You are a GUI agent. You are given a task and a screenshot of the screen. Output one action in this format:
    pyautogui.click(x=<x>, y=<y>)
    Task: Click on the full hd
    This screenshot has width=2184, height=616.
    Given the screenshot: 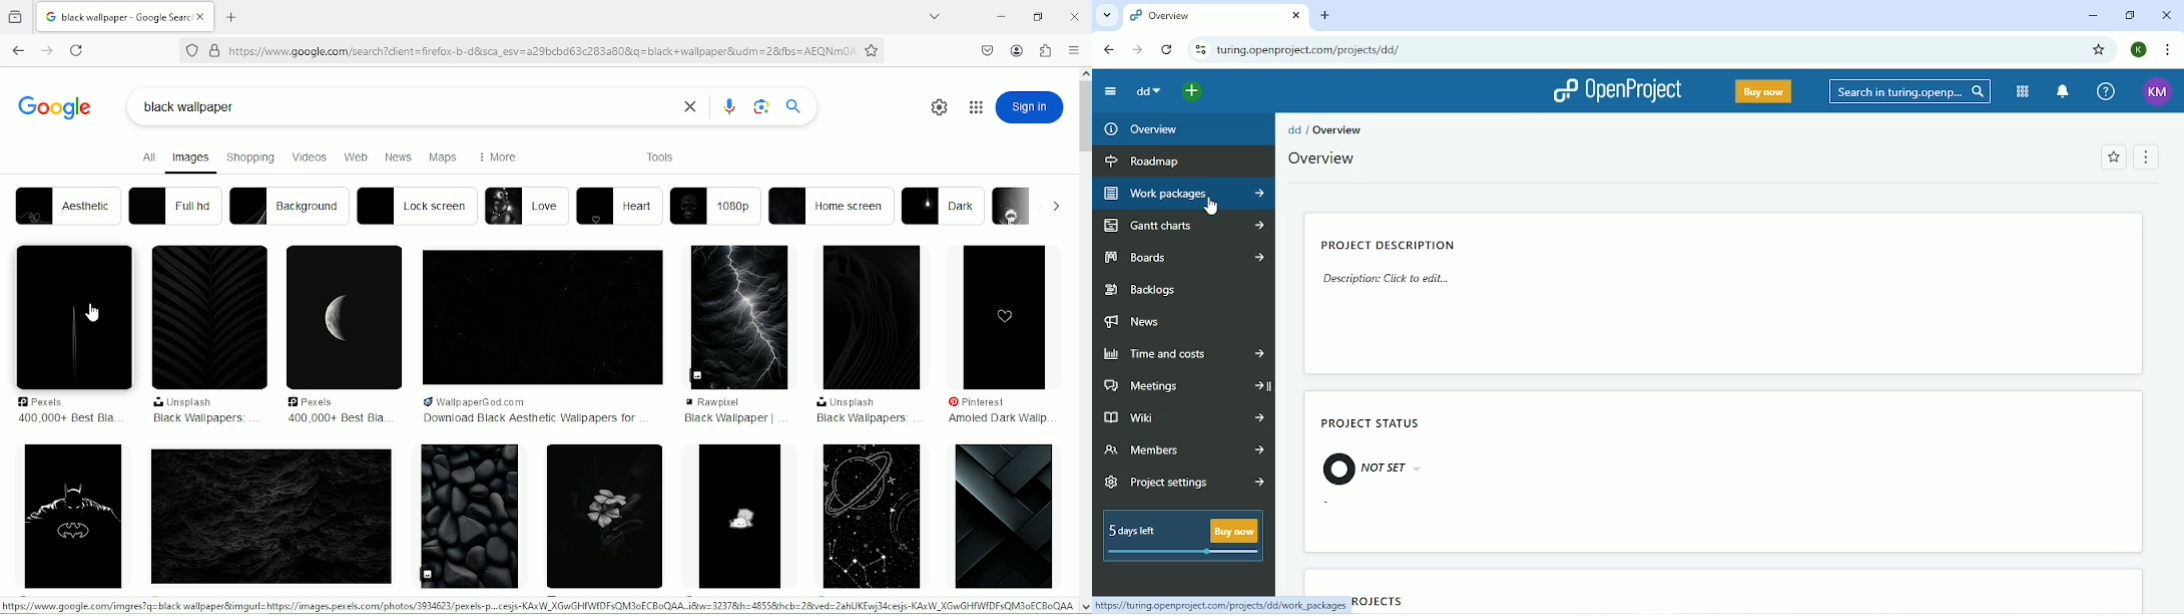 What is the action you would take?
    pyautogui.click(x=174, y=205)
    